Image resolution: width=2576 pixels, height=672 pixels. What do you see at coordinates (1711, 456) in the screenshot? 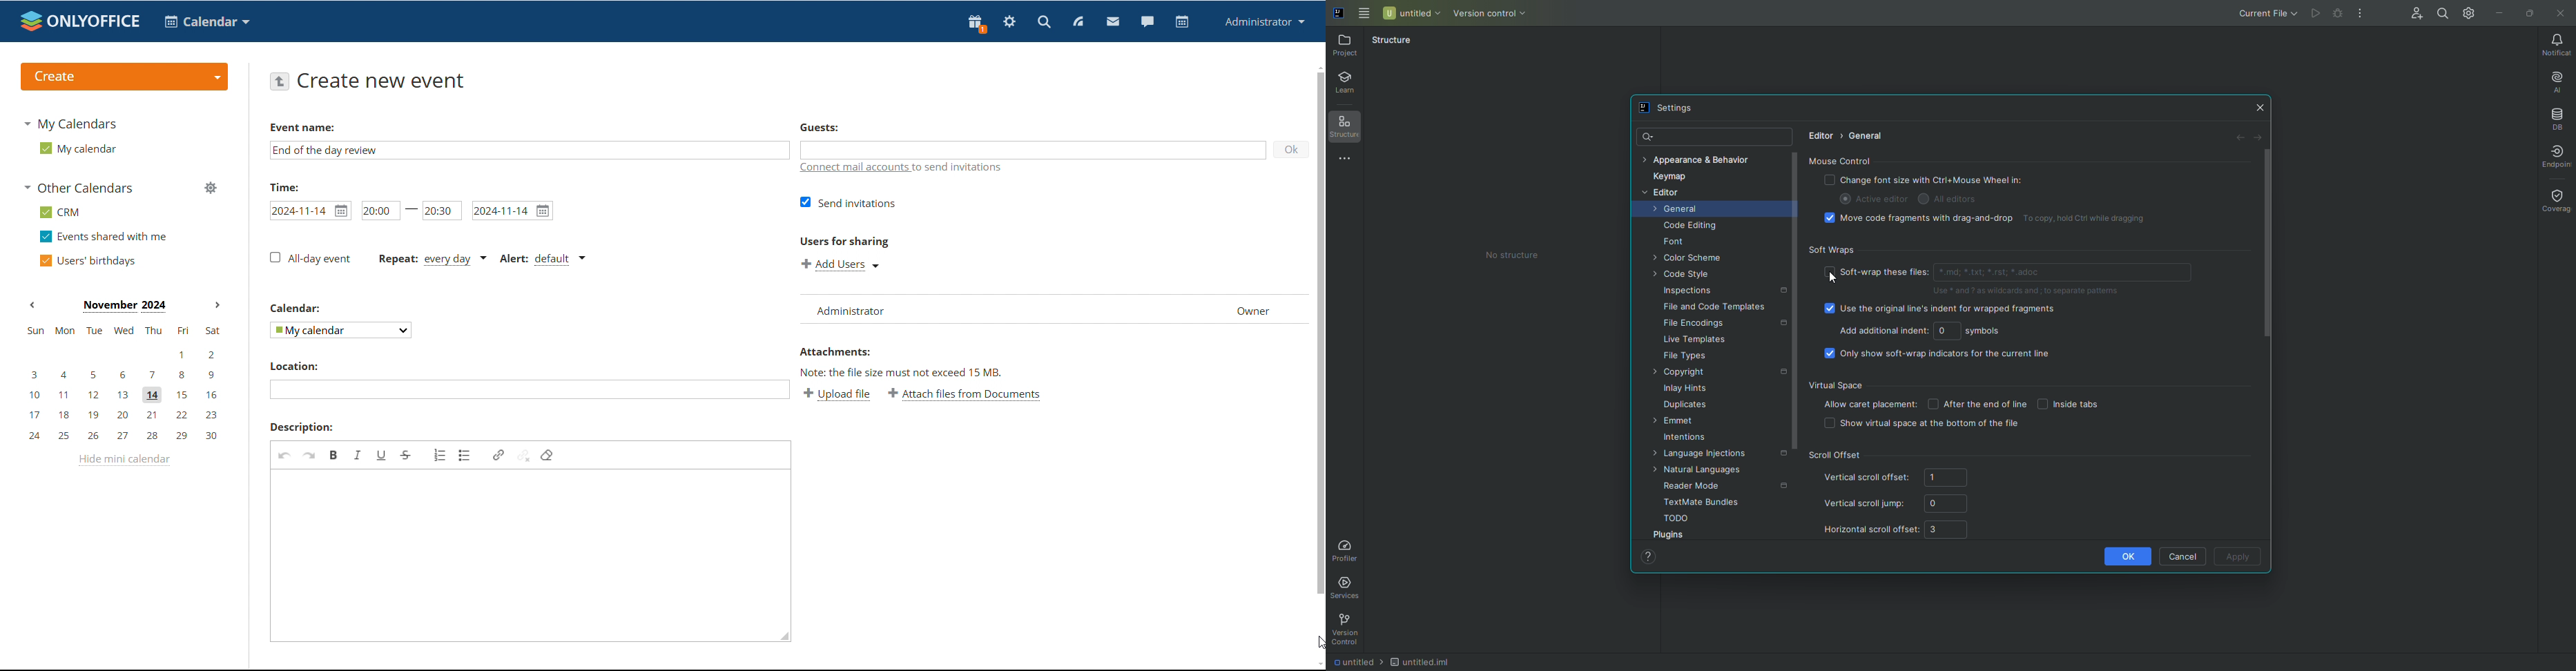
I see `language Injections` at bounding box center [1711, 456].